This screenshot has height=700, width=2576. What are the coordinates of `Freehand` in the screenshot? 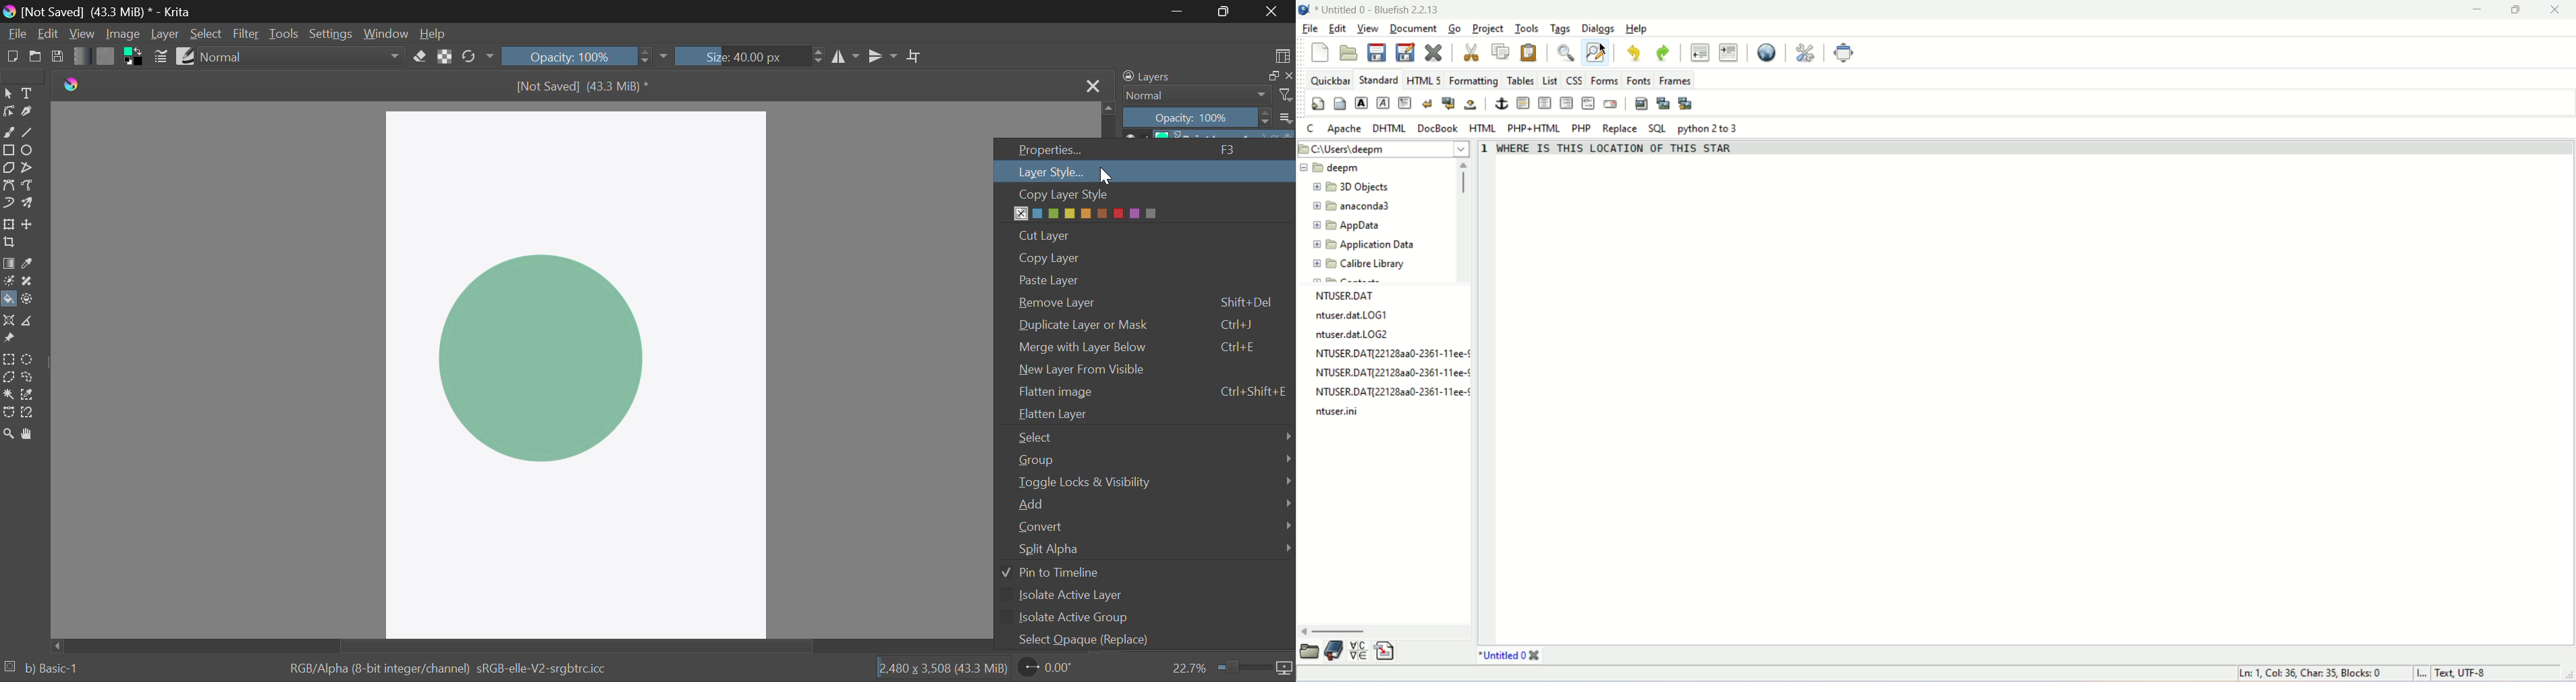 It's located at (9, 132).